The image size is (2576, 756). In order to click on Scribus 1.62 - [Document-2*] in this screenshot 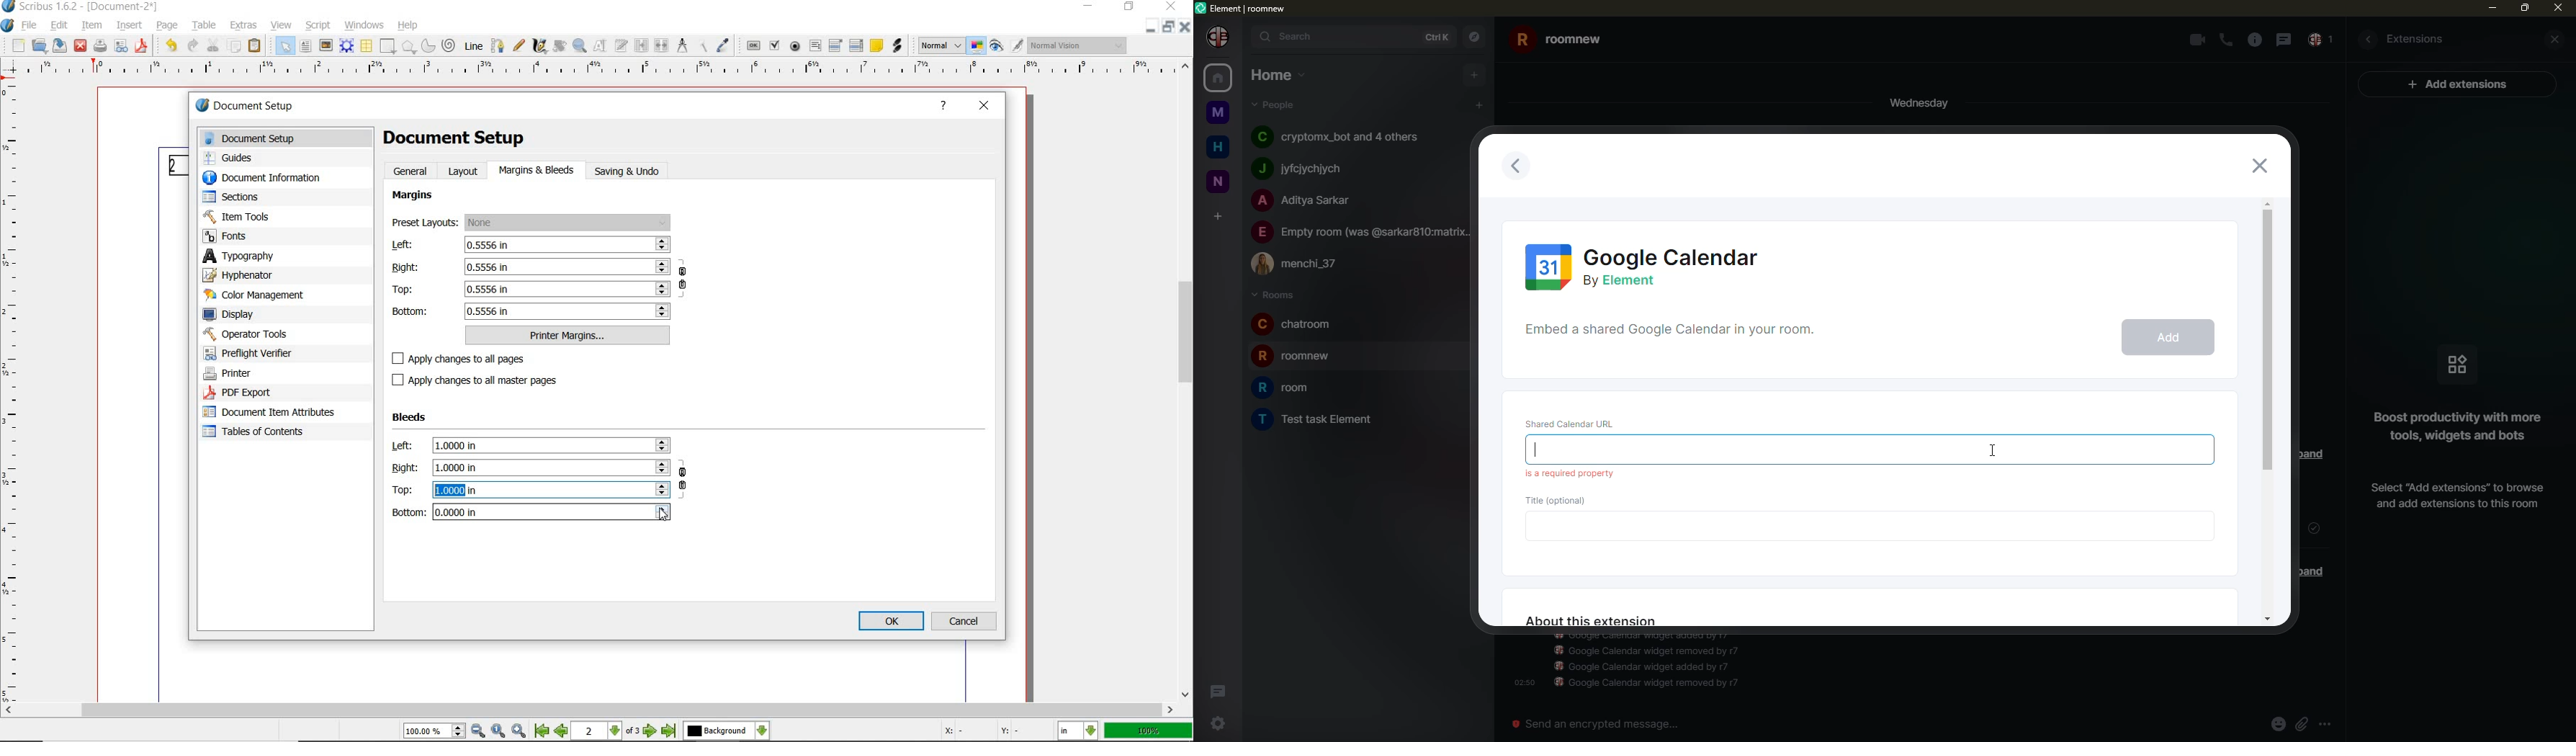, I will do `click(82, 6)`.